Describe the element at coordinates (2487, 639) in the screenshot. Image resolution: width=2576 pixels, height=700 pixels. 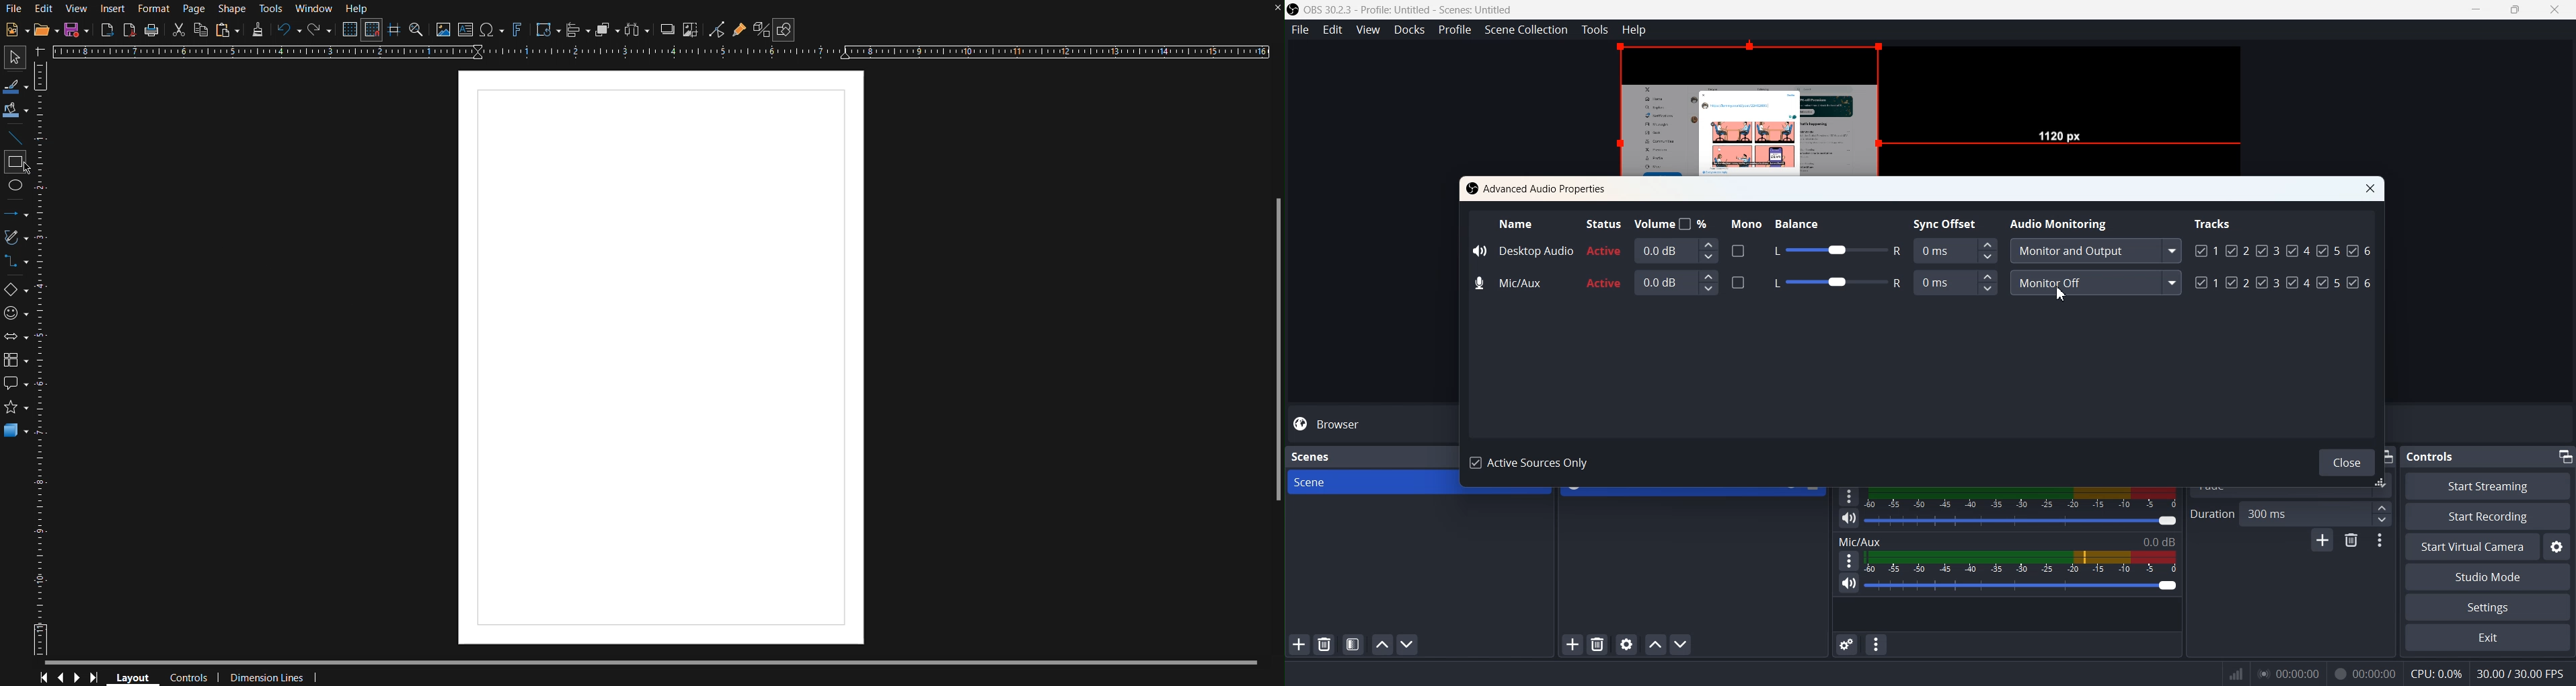
I see `Exit` at that location.